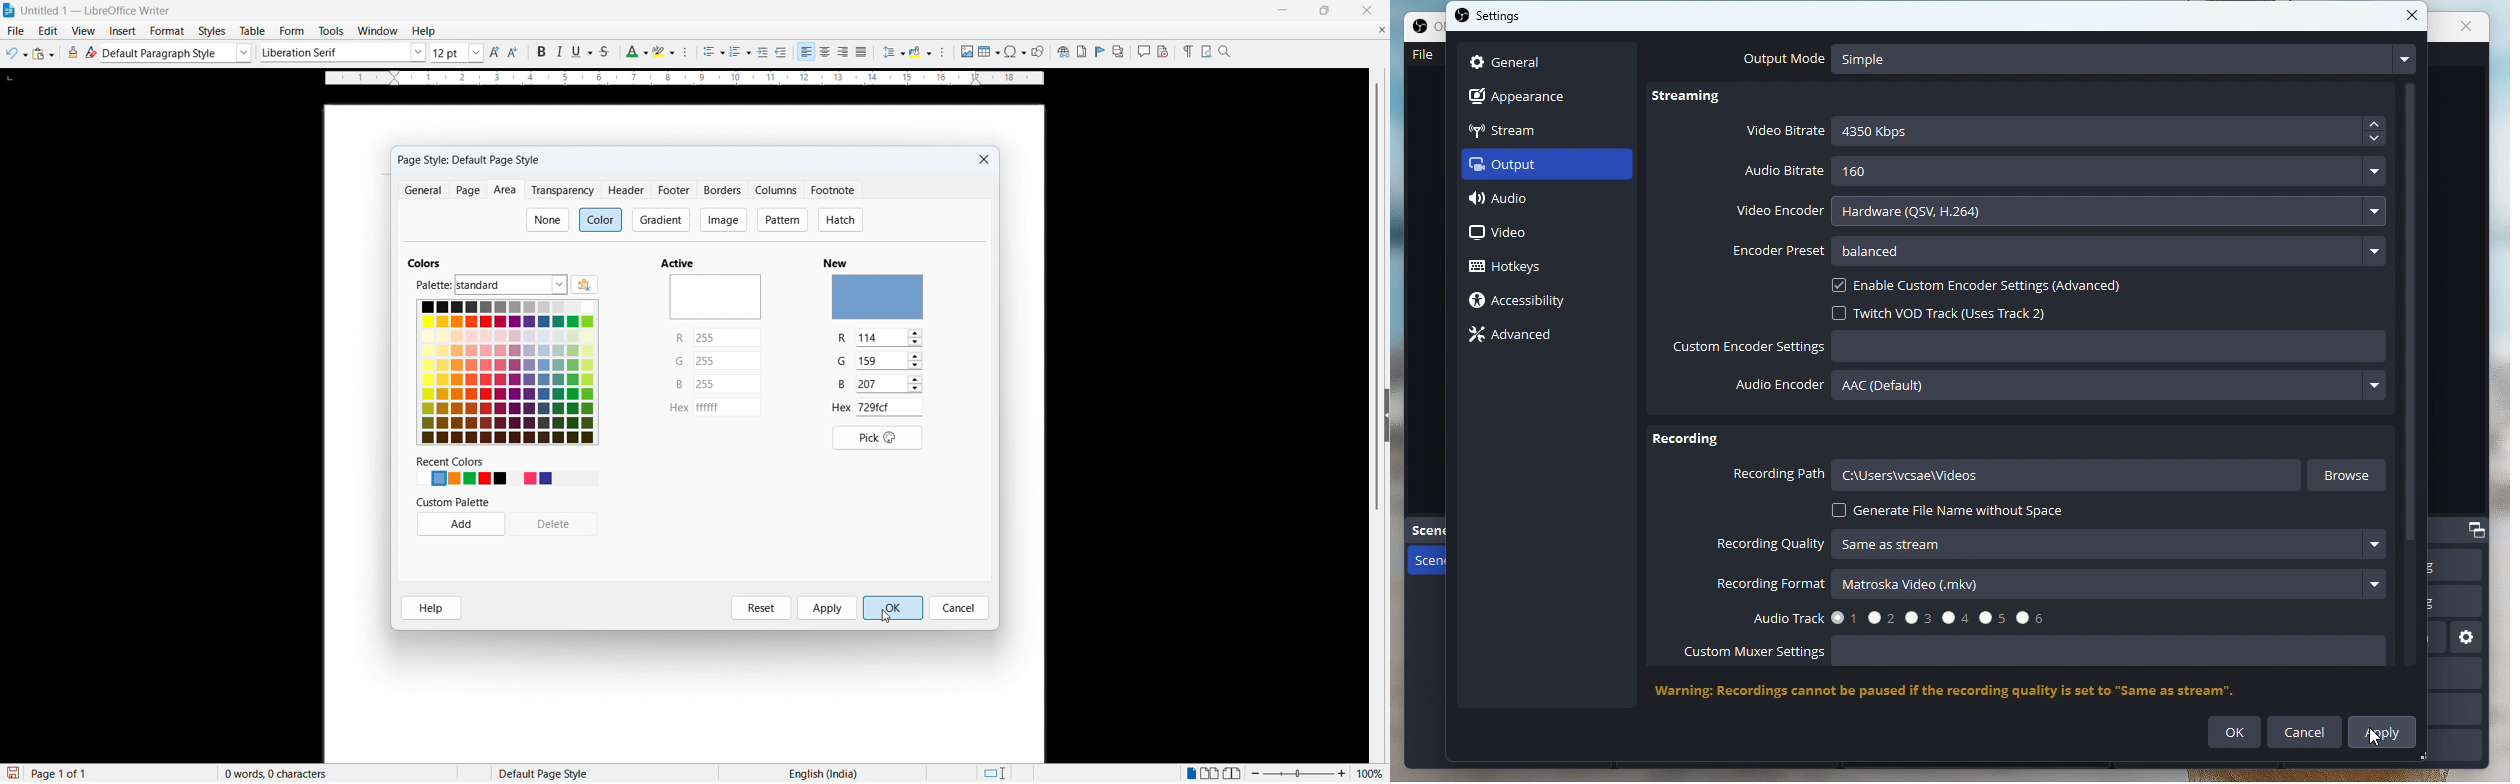 The height and width of the screenshot is (784, 2520). Describe the element at coordinates (292, 31) in the screenshot. I see `form ` at that location.